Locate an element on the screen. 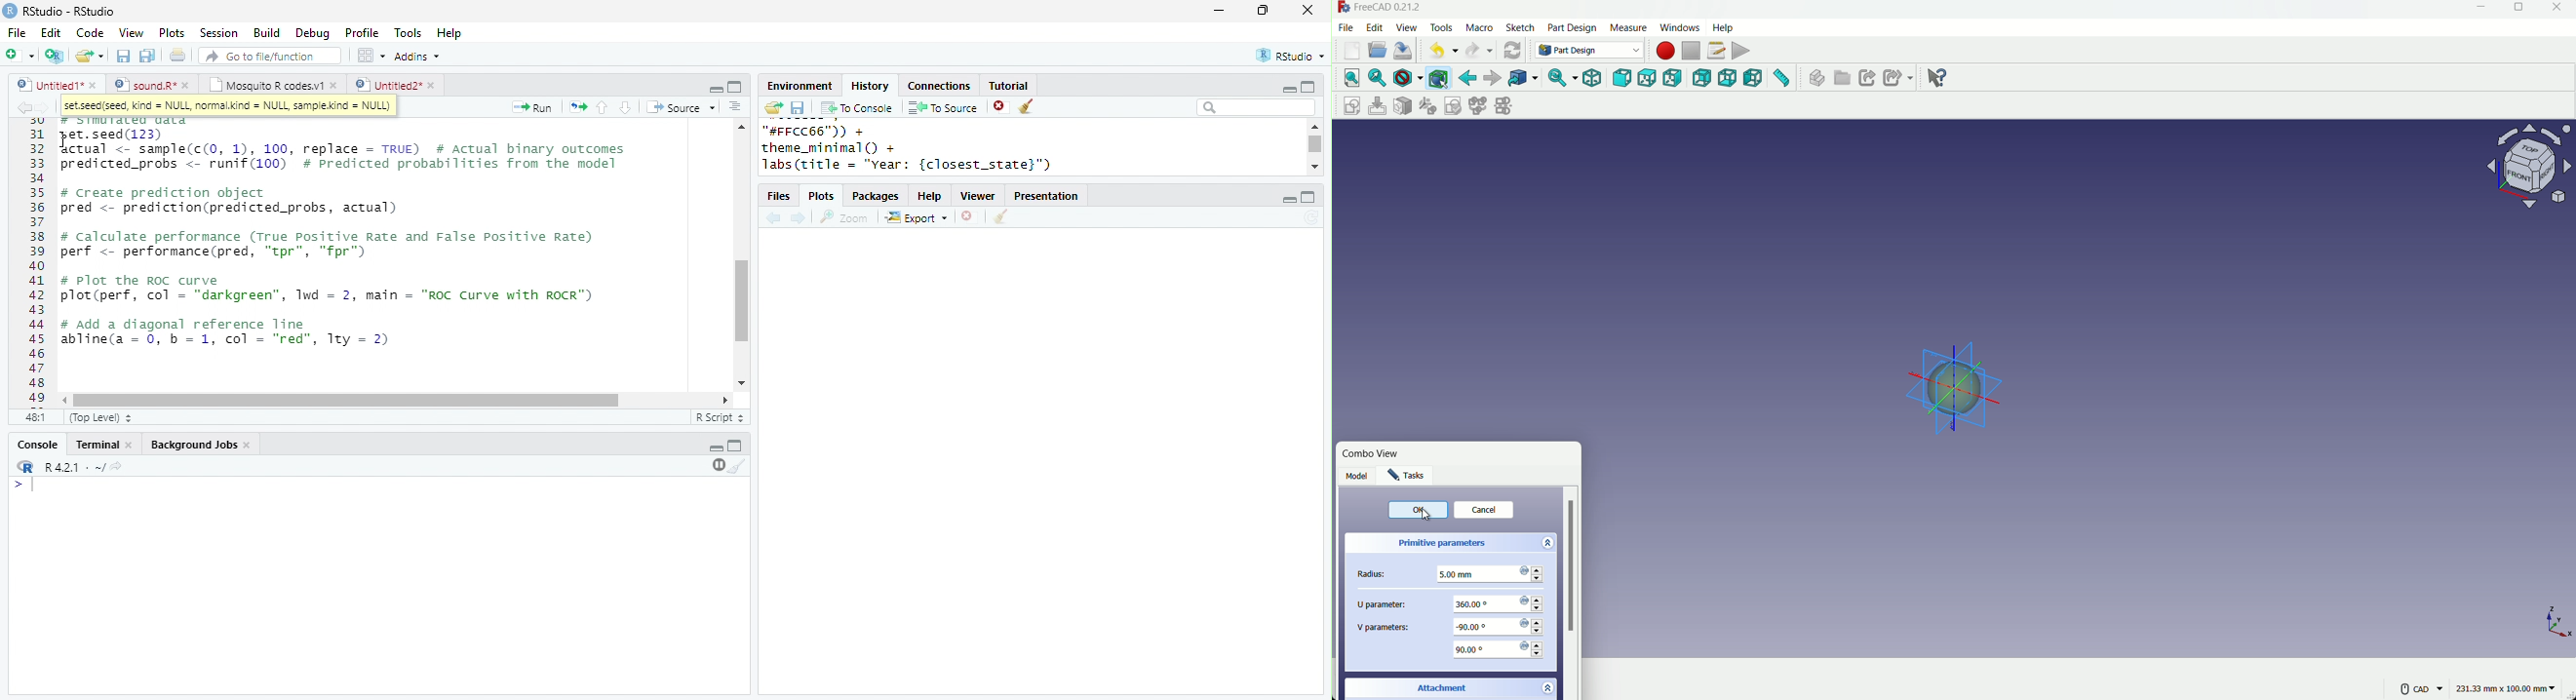 Image resolution: width=2576 pixels, height=700 pixels. minimize is located at coordinates (1288, 90).